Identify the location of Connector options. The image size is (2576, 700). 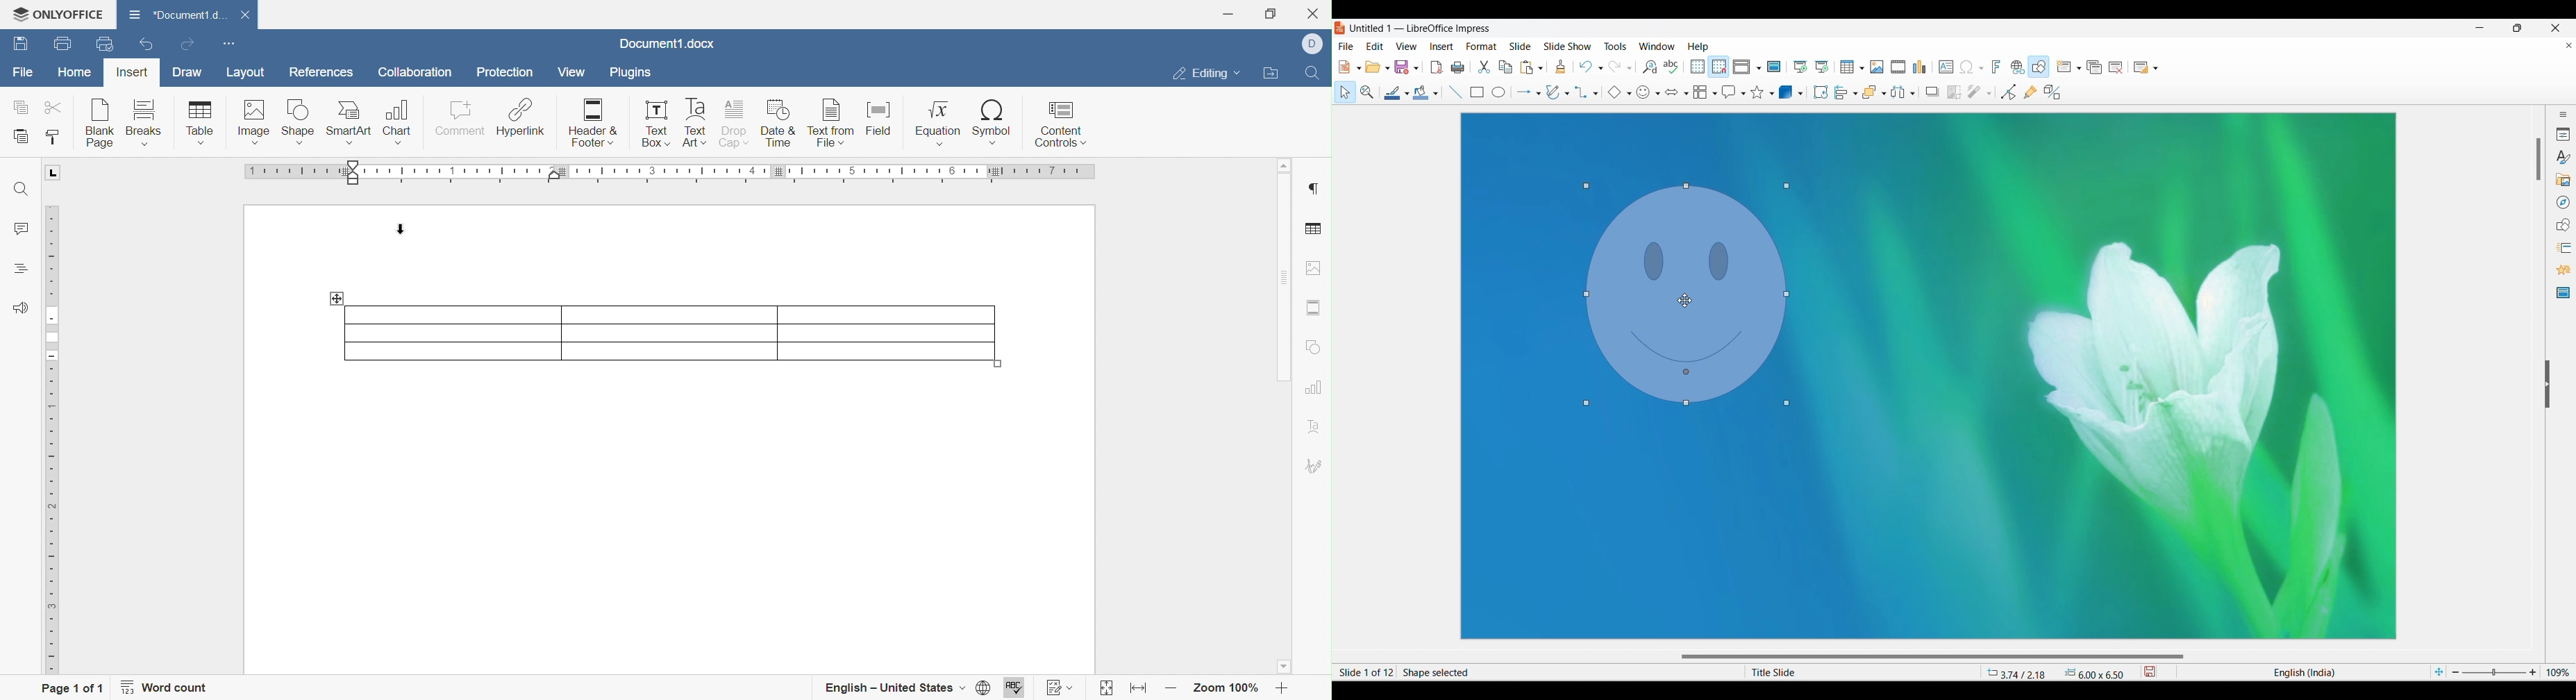
(1595, 94).